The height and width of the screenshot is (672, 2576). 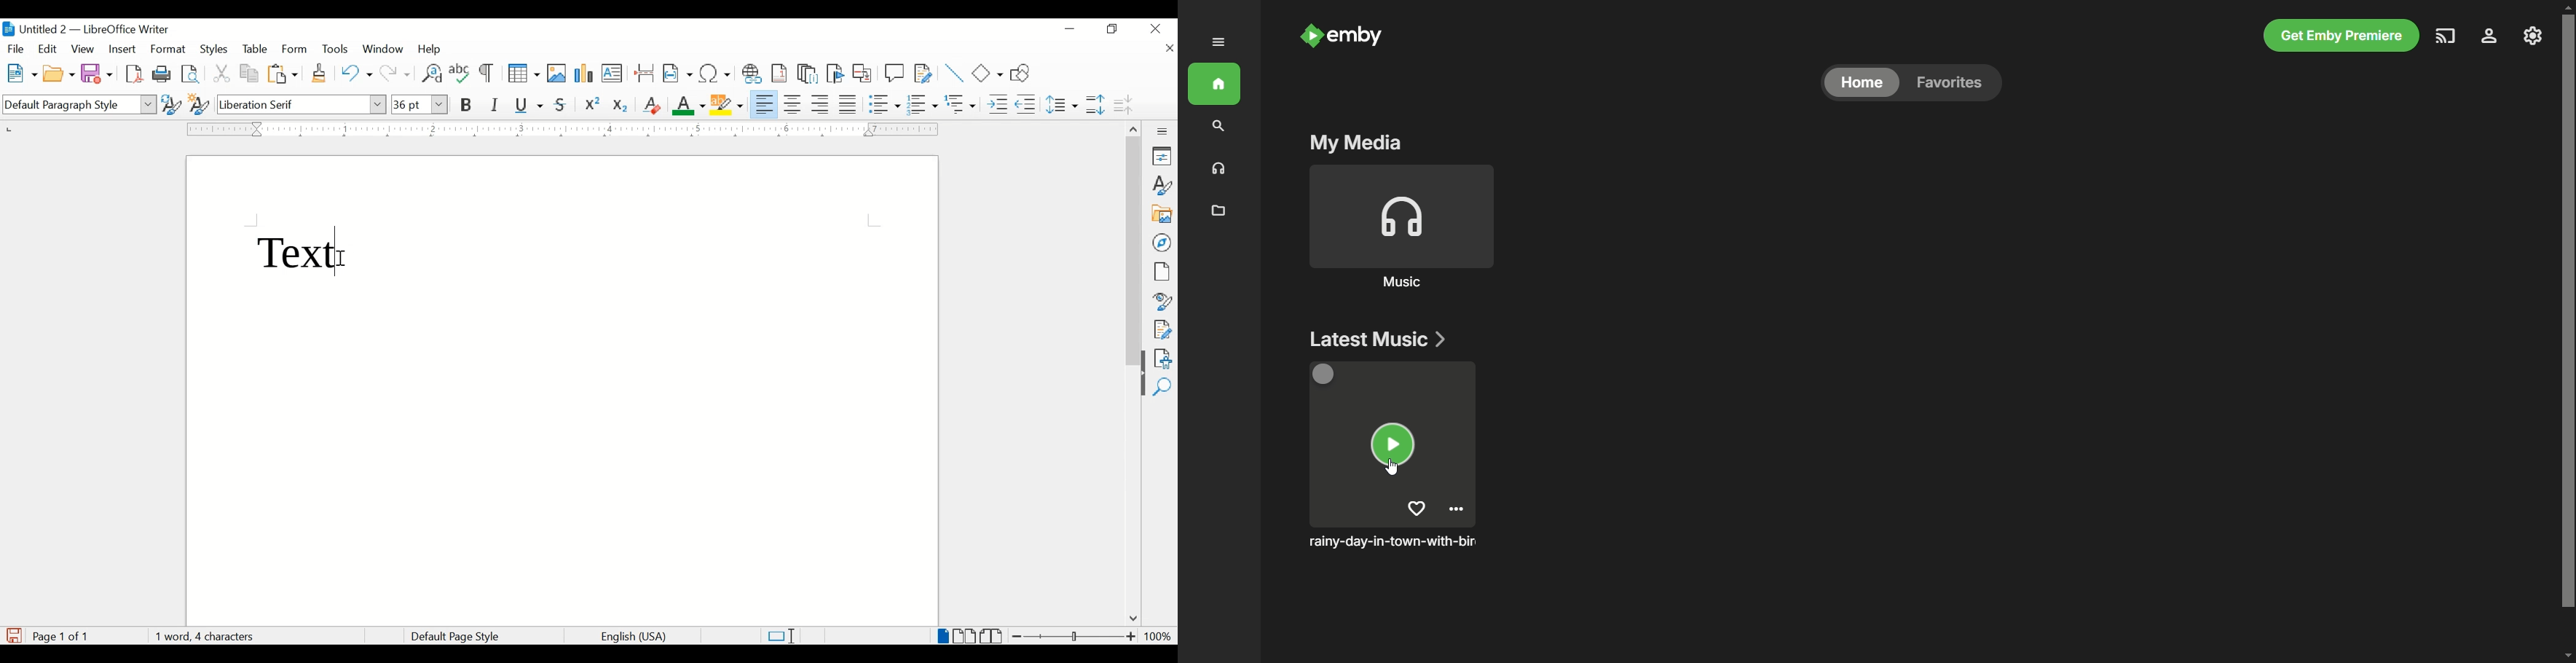 What do you see at coordinates (58, 74) in the screenshot?
I see `open` at bounding box center [58, 74].